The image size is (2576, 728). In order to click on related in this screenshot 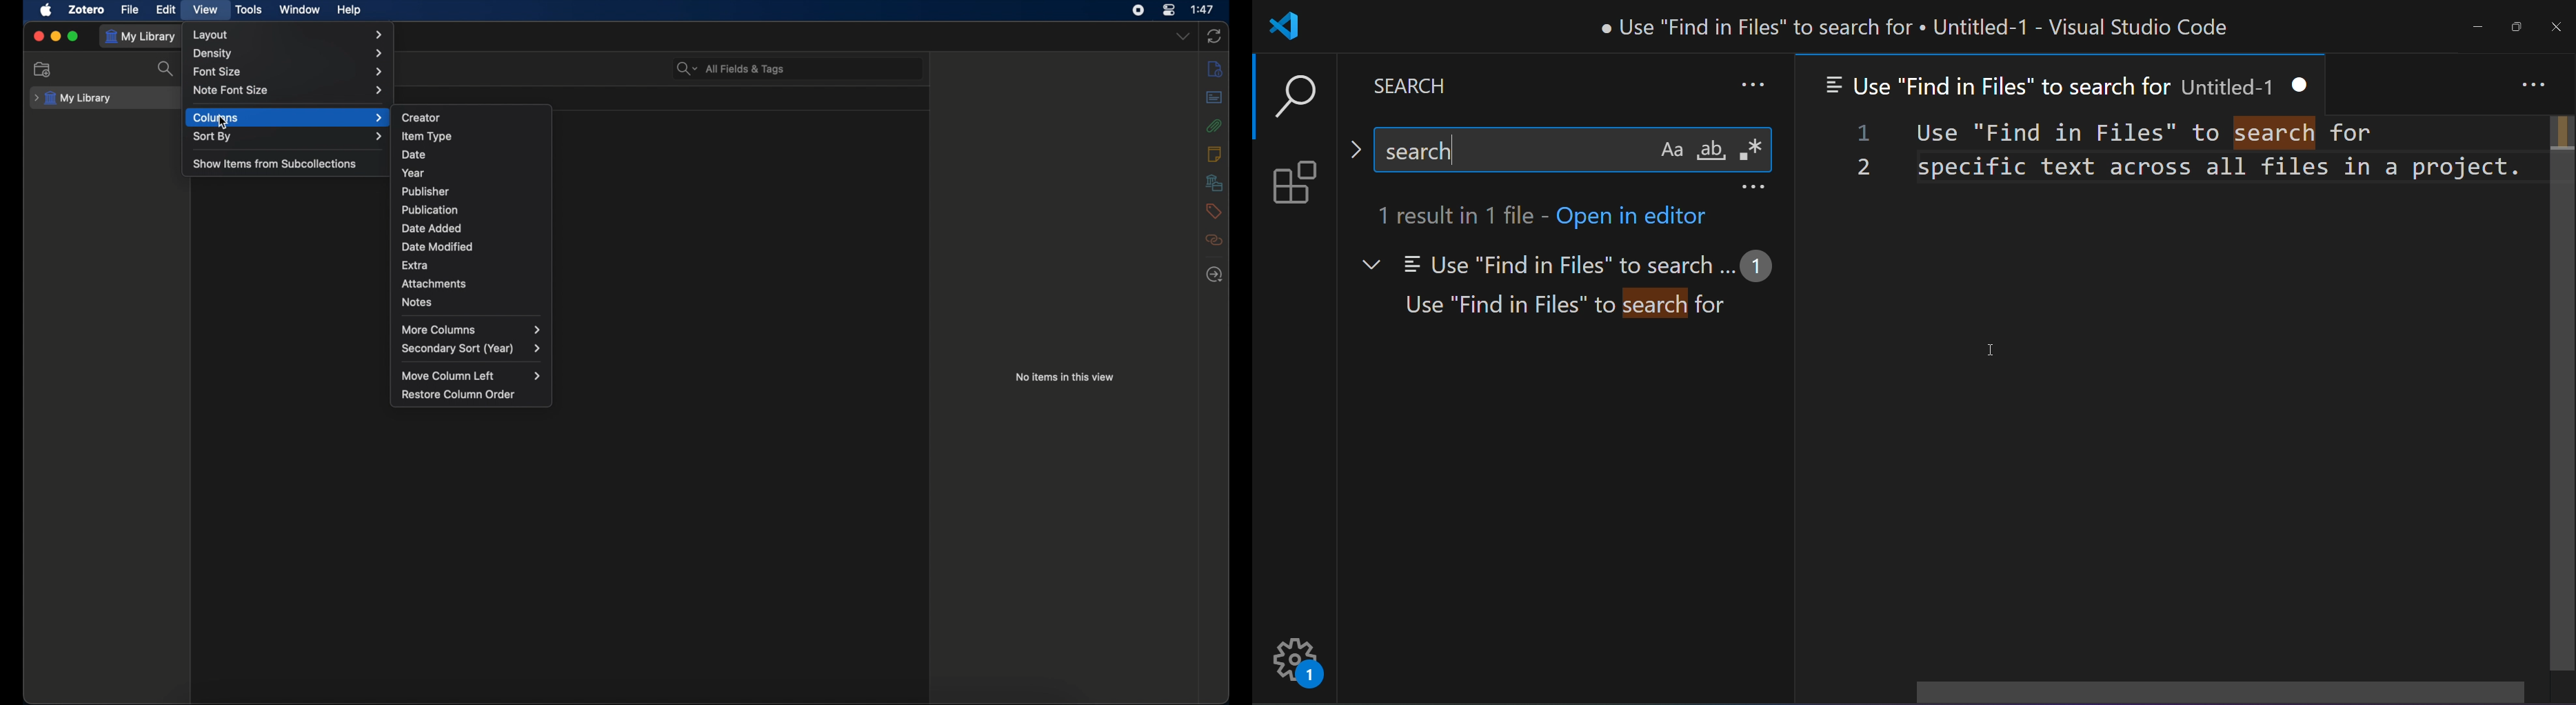, I will do `click(1214, 240)`.